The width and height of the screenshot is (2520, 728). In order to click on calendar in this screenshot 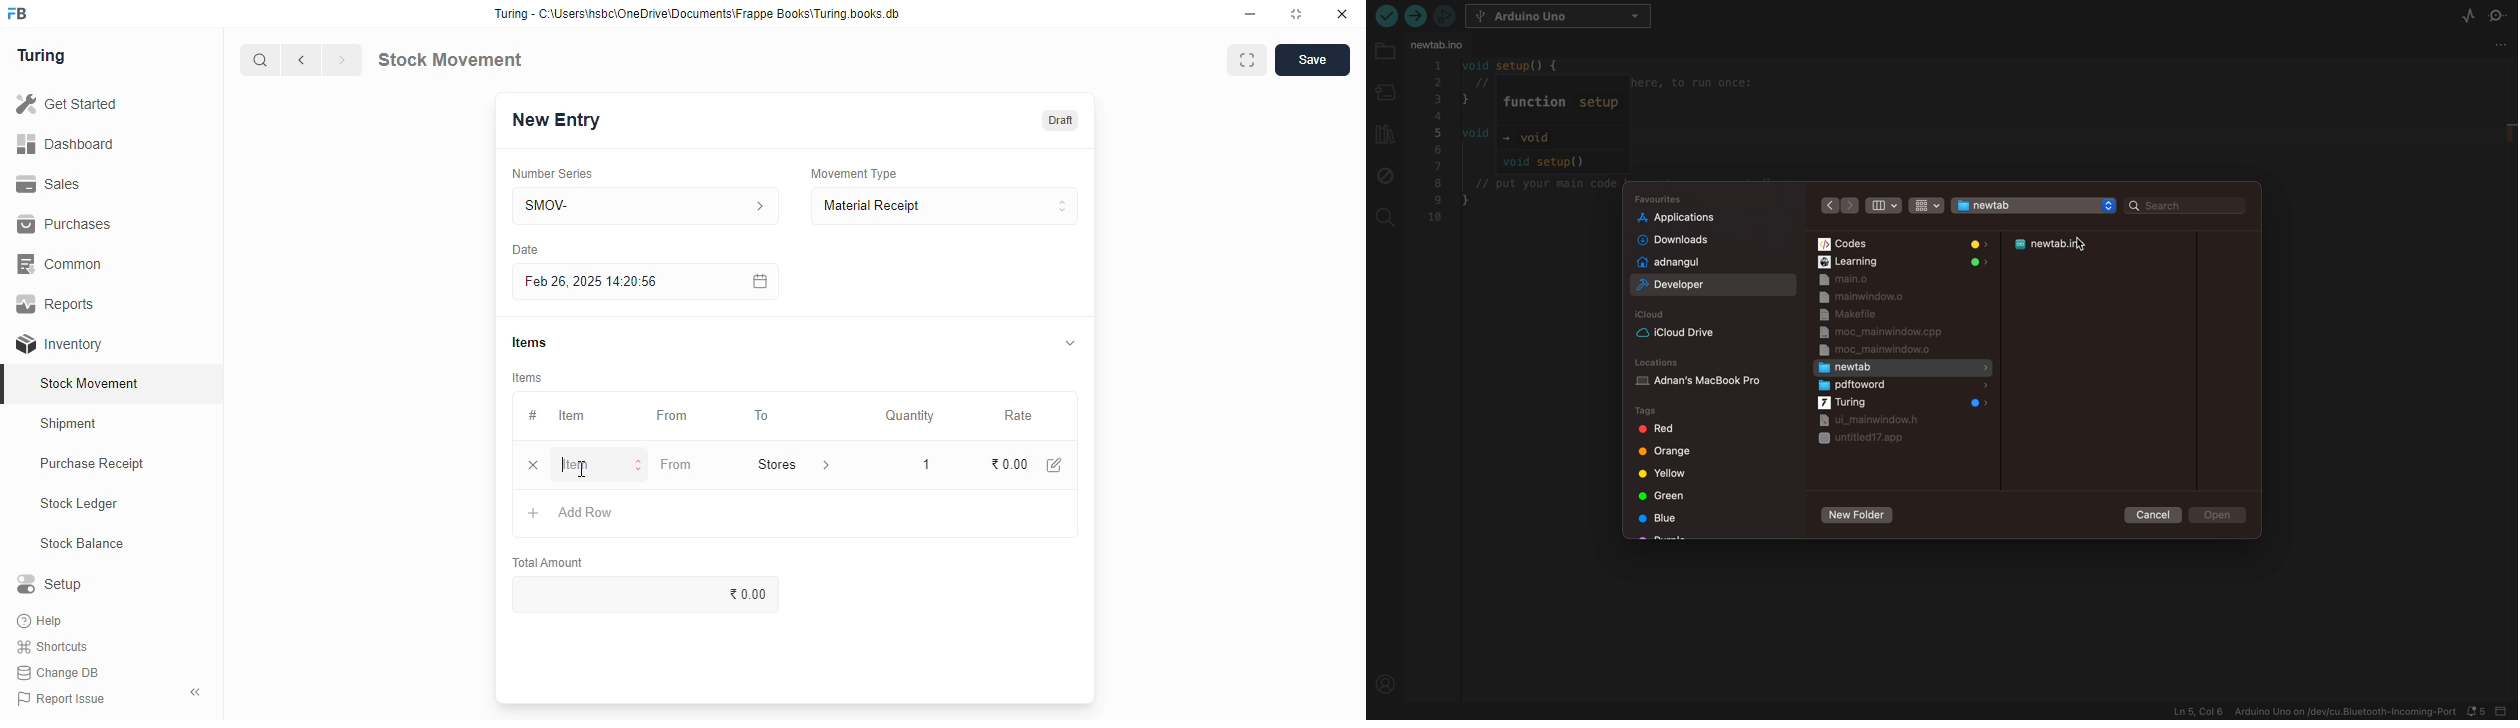, I will do `click(758, 281)`.